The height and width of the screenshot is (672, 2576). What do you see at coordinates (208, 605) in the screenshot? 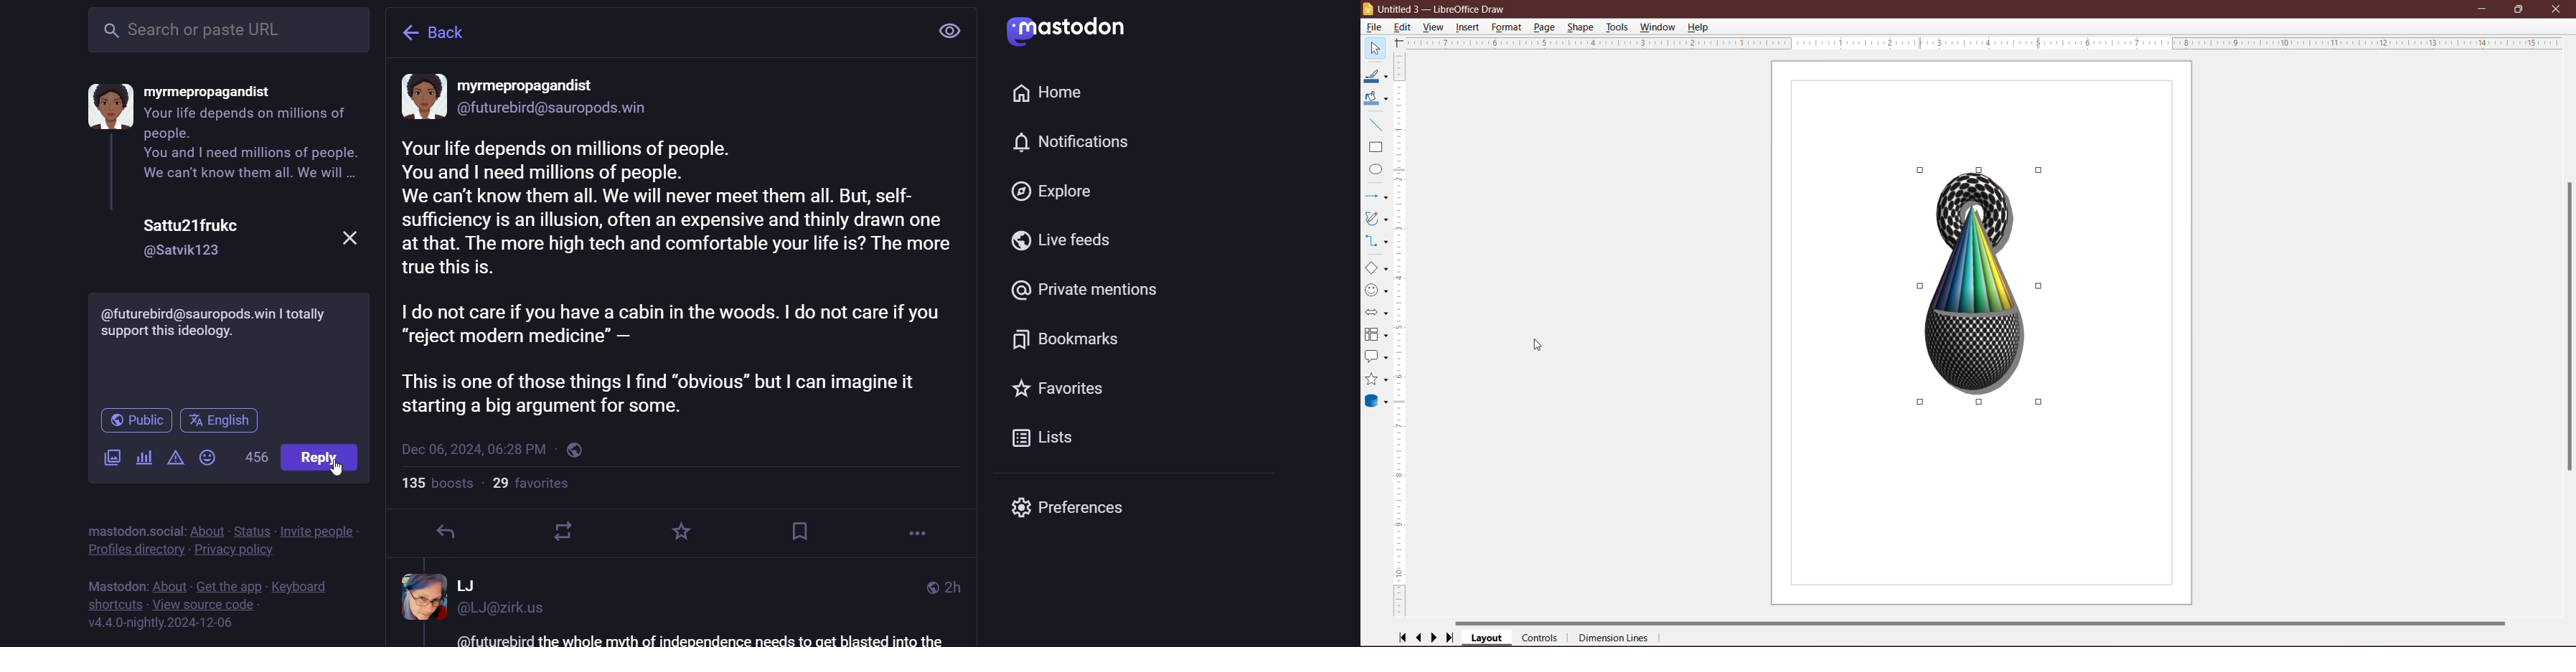
I see `source code` at bounding box center [208, 605].